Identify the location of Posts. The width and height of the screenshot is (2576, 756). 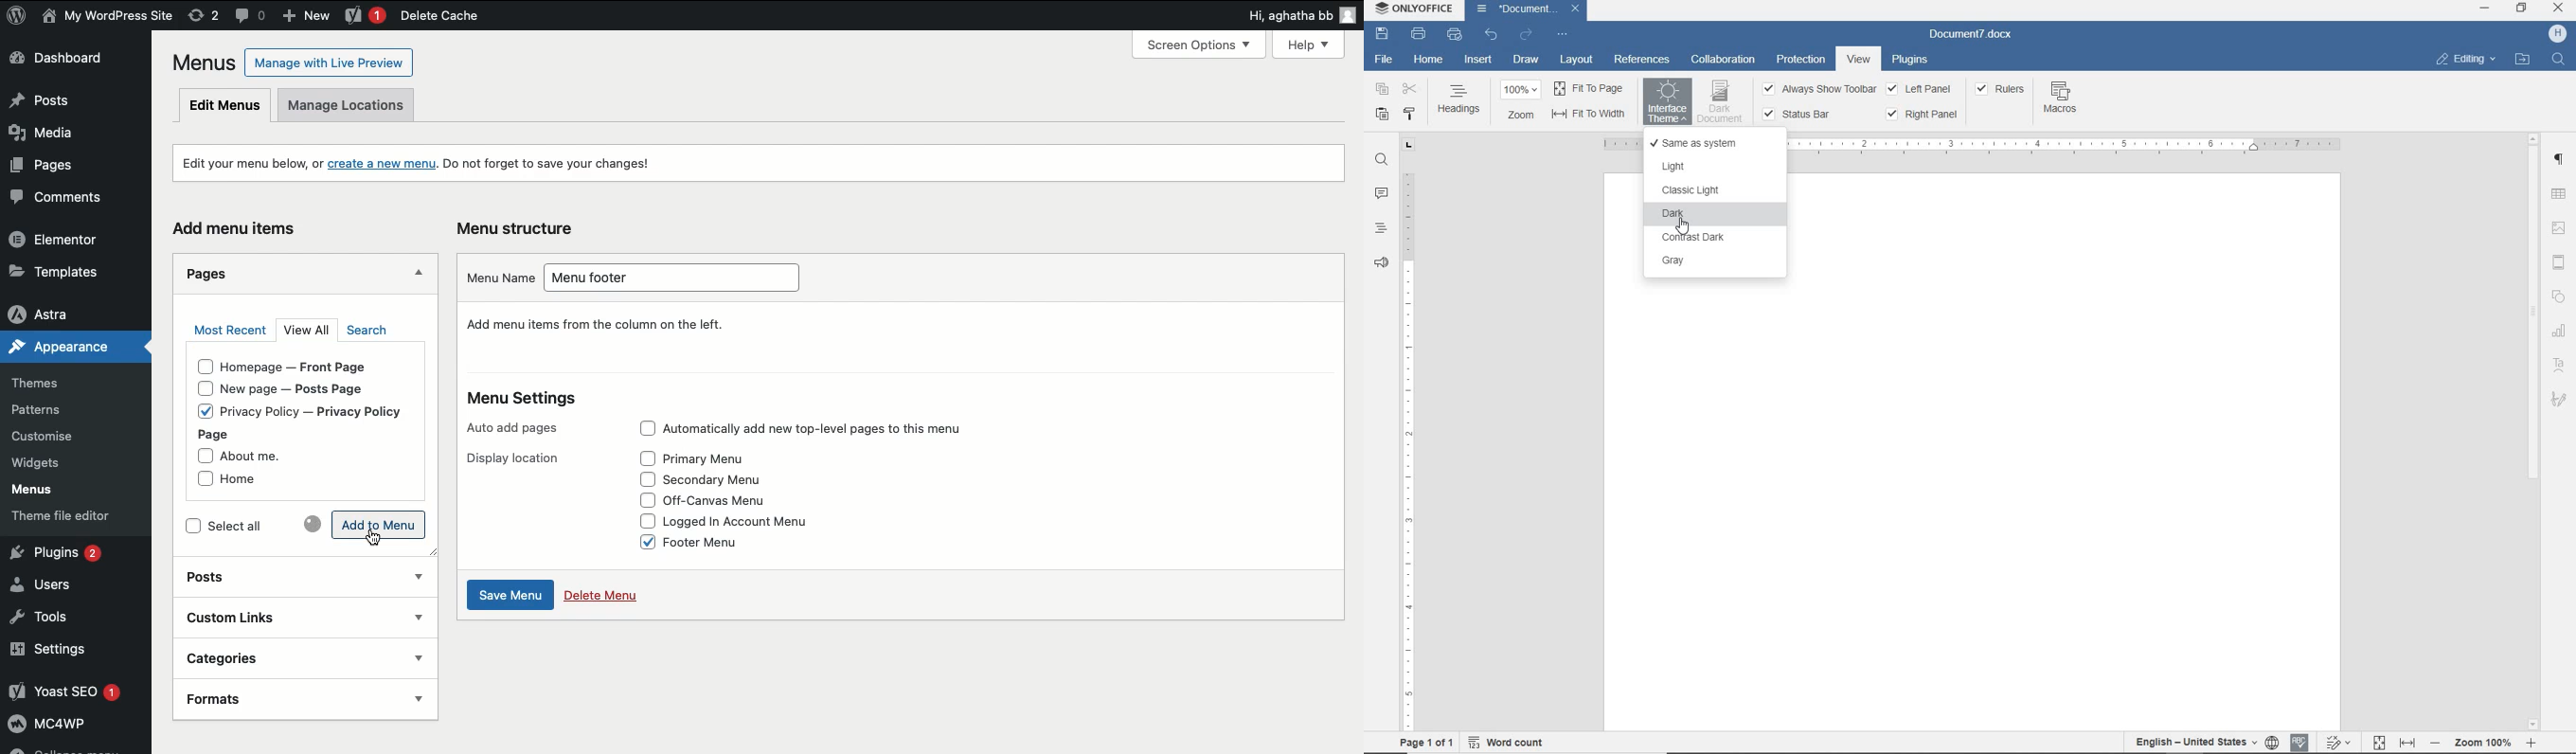
(285, 575).